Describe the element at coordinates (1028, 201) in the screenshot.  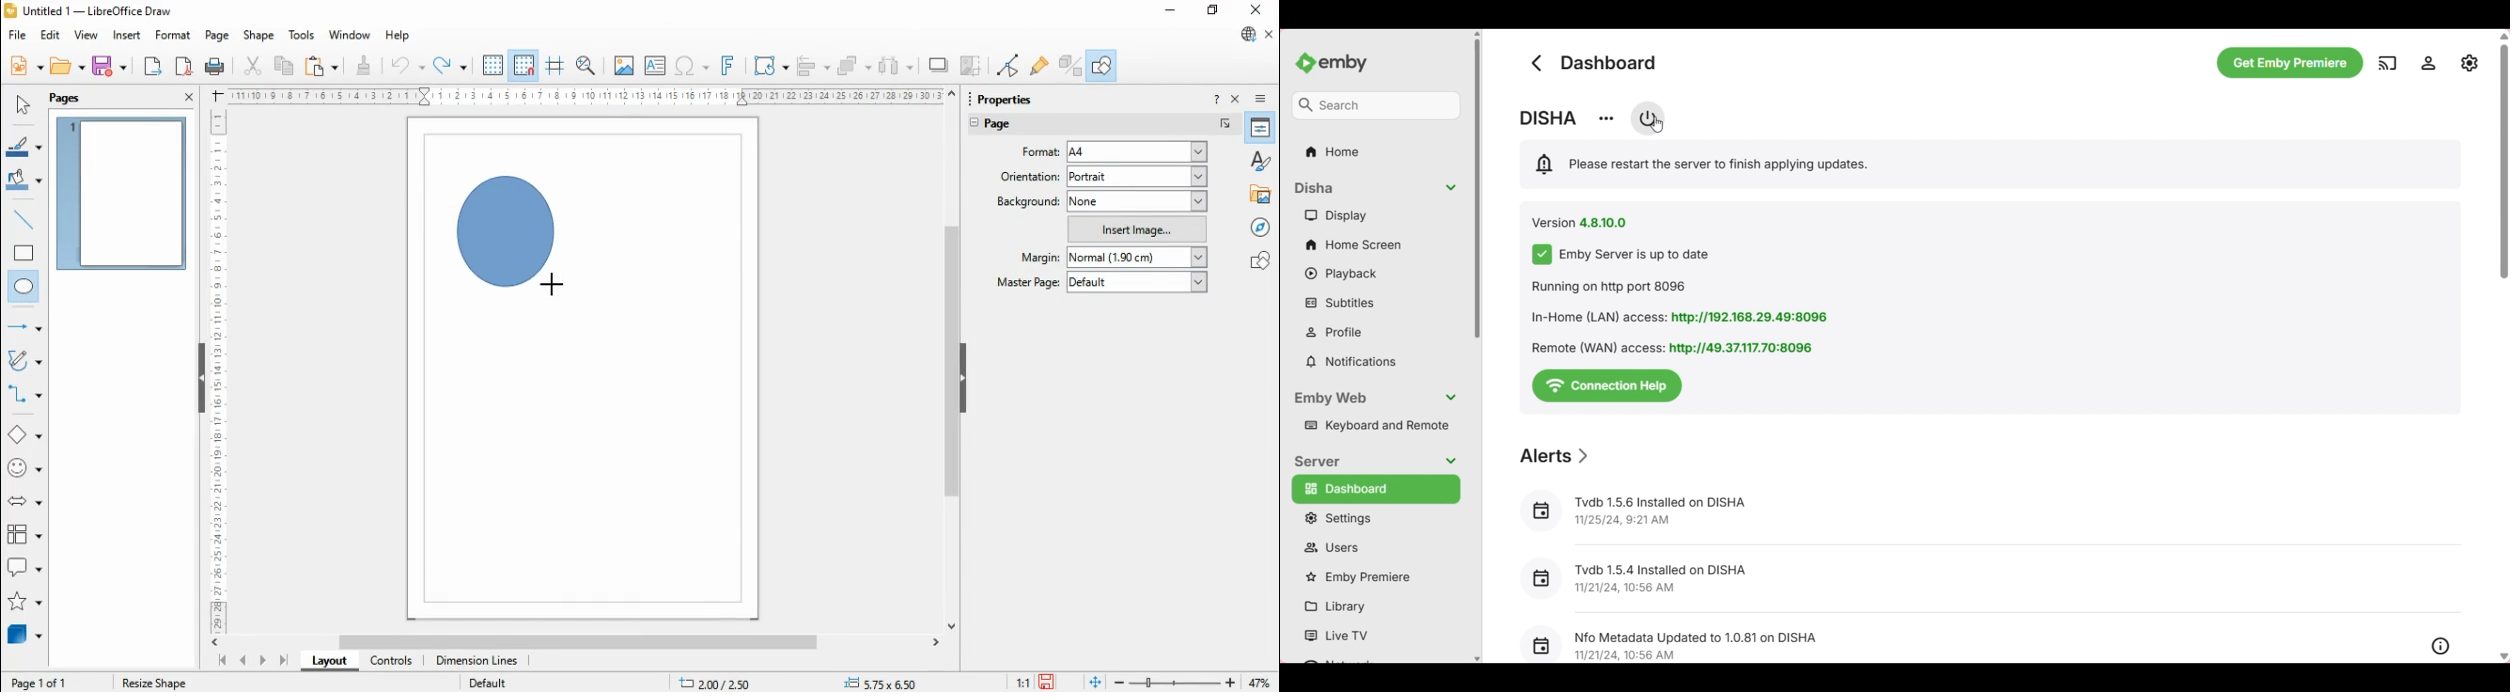
I see `background` at that location.